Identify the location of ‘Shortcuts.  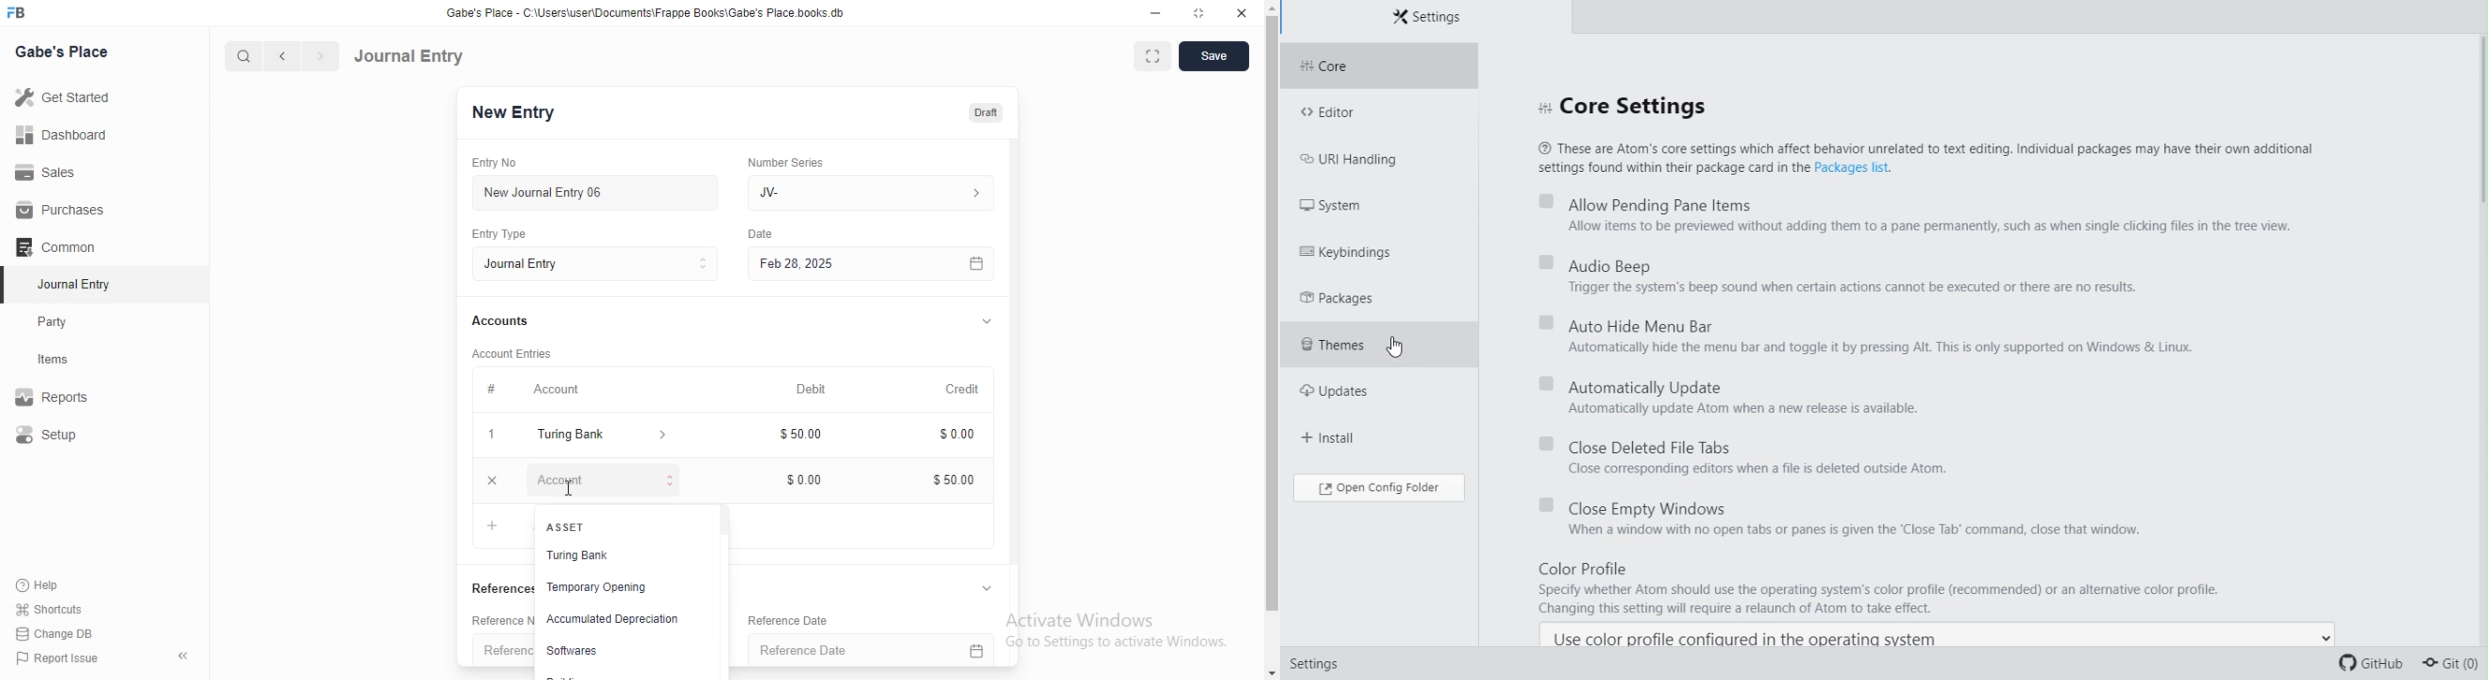
(62, 609).